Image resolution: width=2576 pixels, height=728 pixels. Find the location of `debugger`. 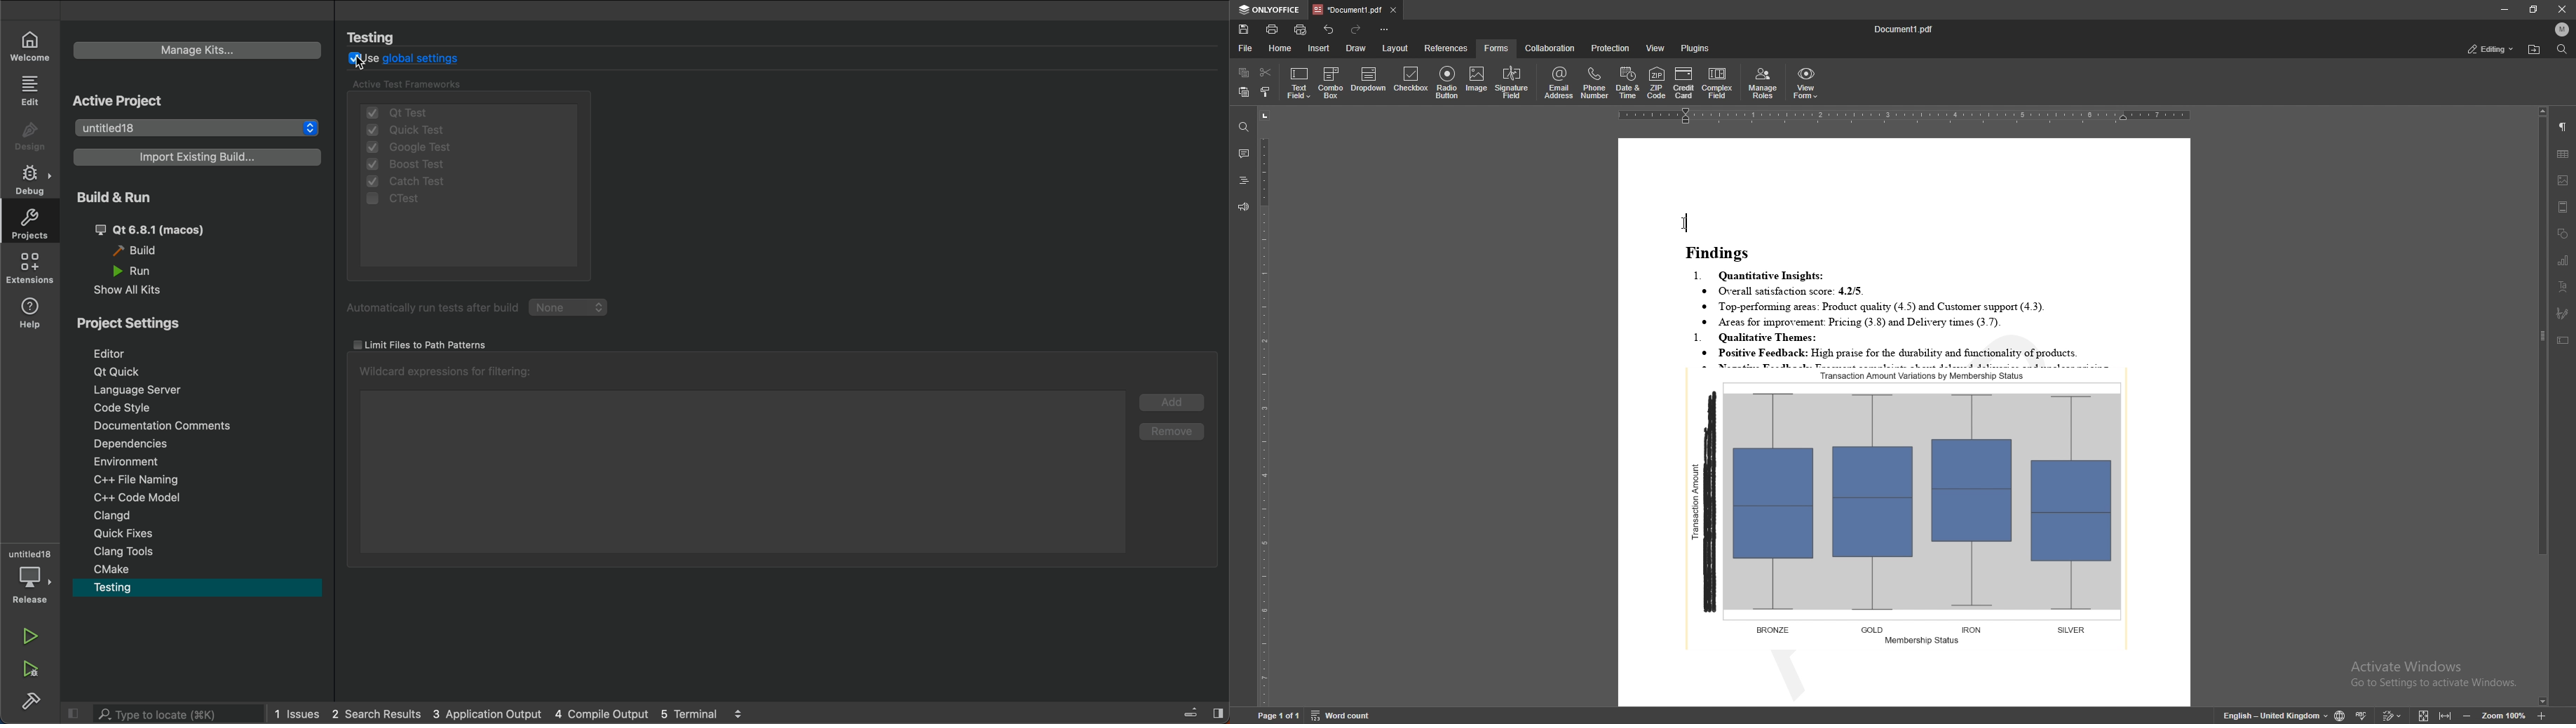

debugger is located at coordinates (32, 576).